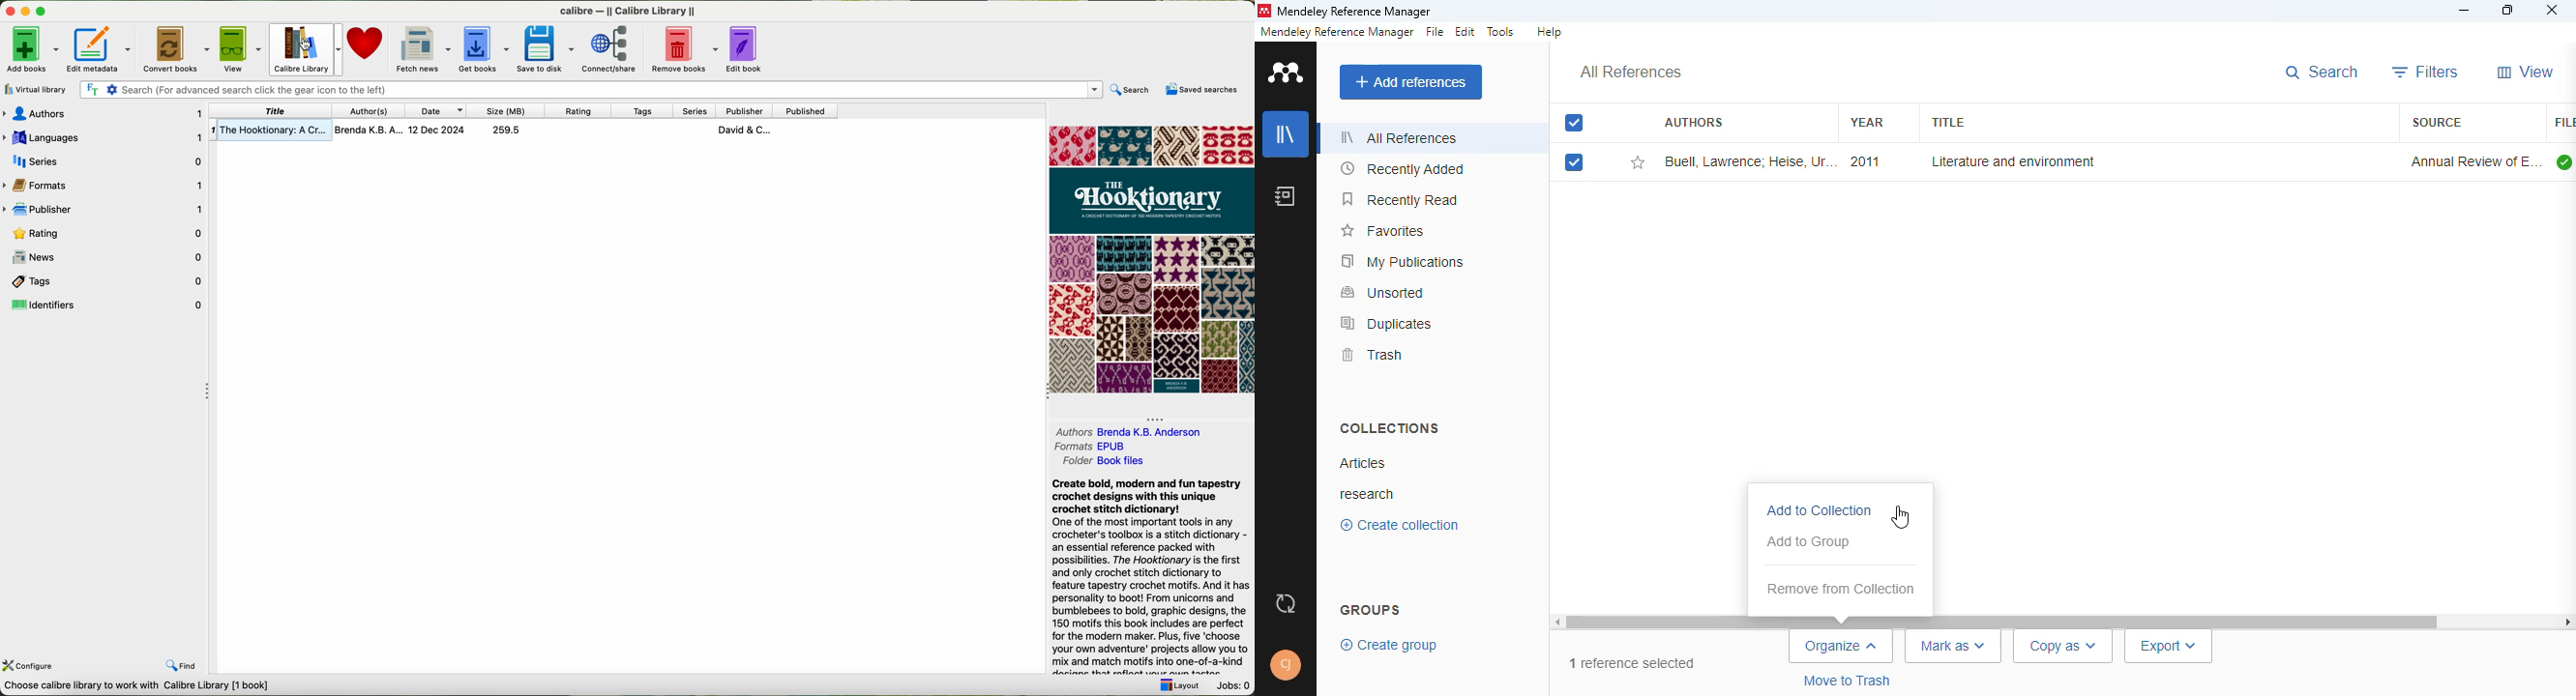 This screenshot has width=2576, height=700. I want to click on rating, so click(104, 234).